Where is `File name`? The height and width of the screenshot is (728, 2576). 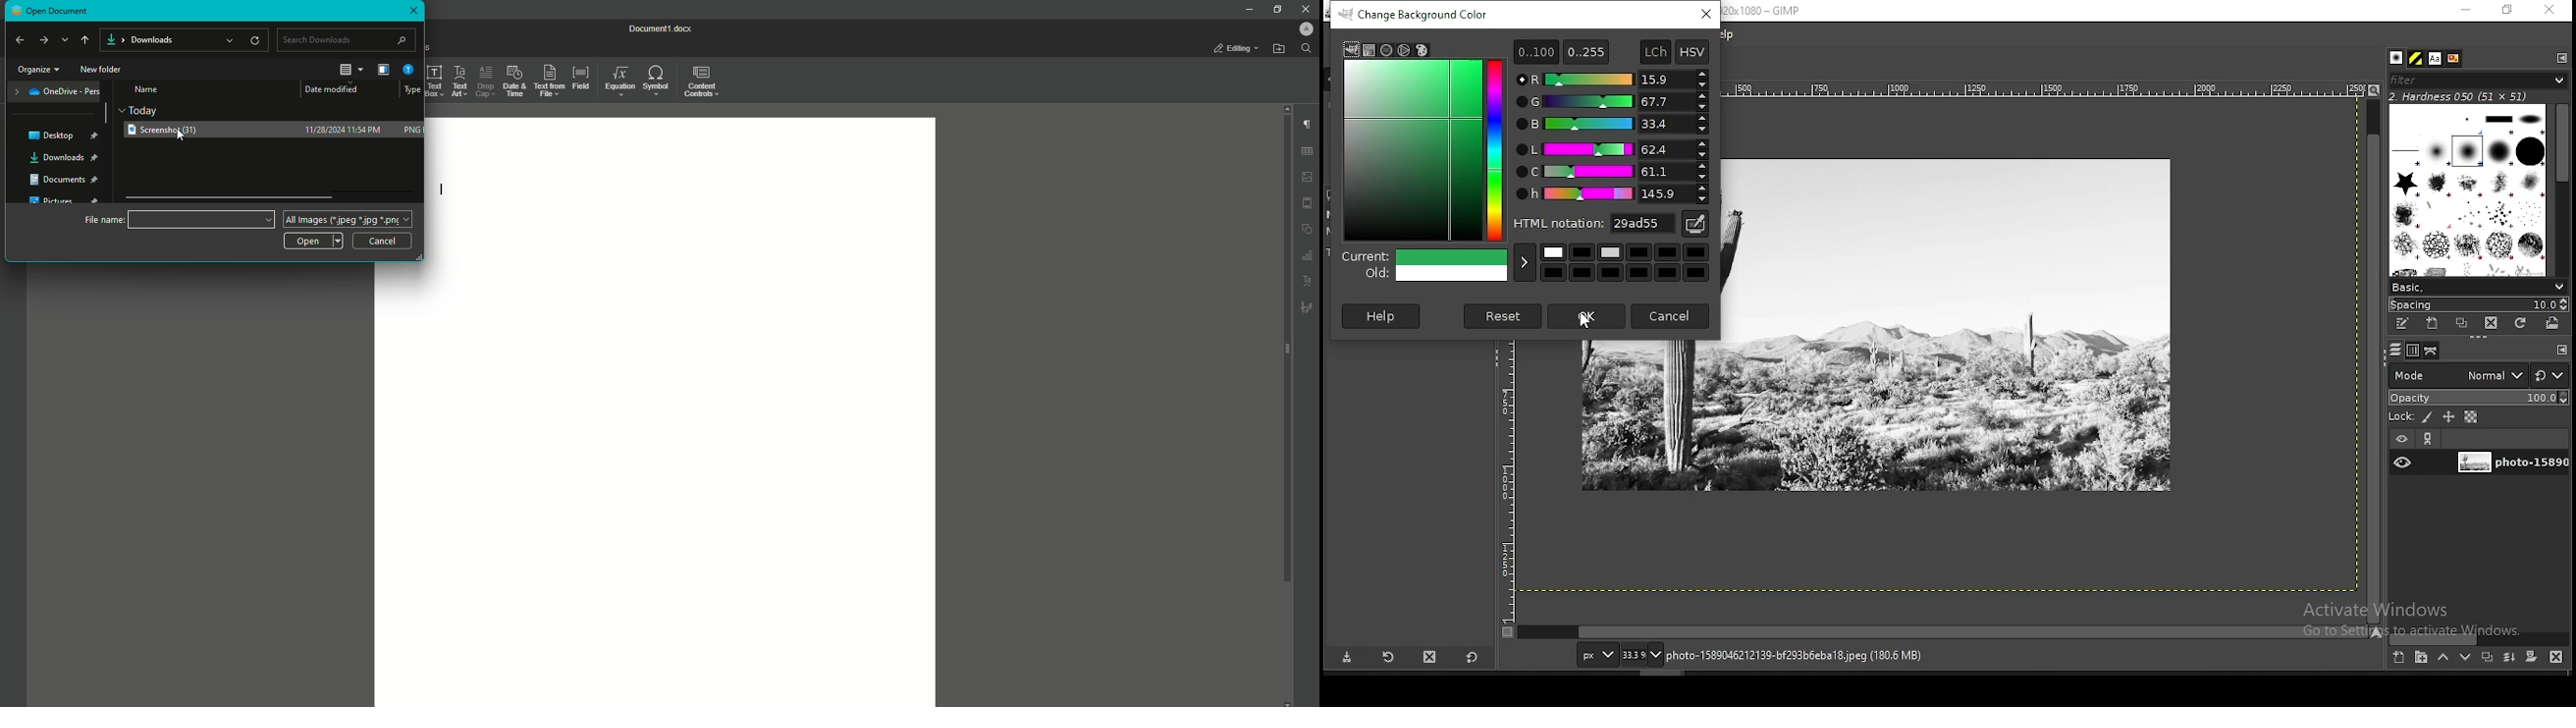 File name is located at coordinates (104, 219).